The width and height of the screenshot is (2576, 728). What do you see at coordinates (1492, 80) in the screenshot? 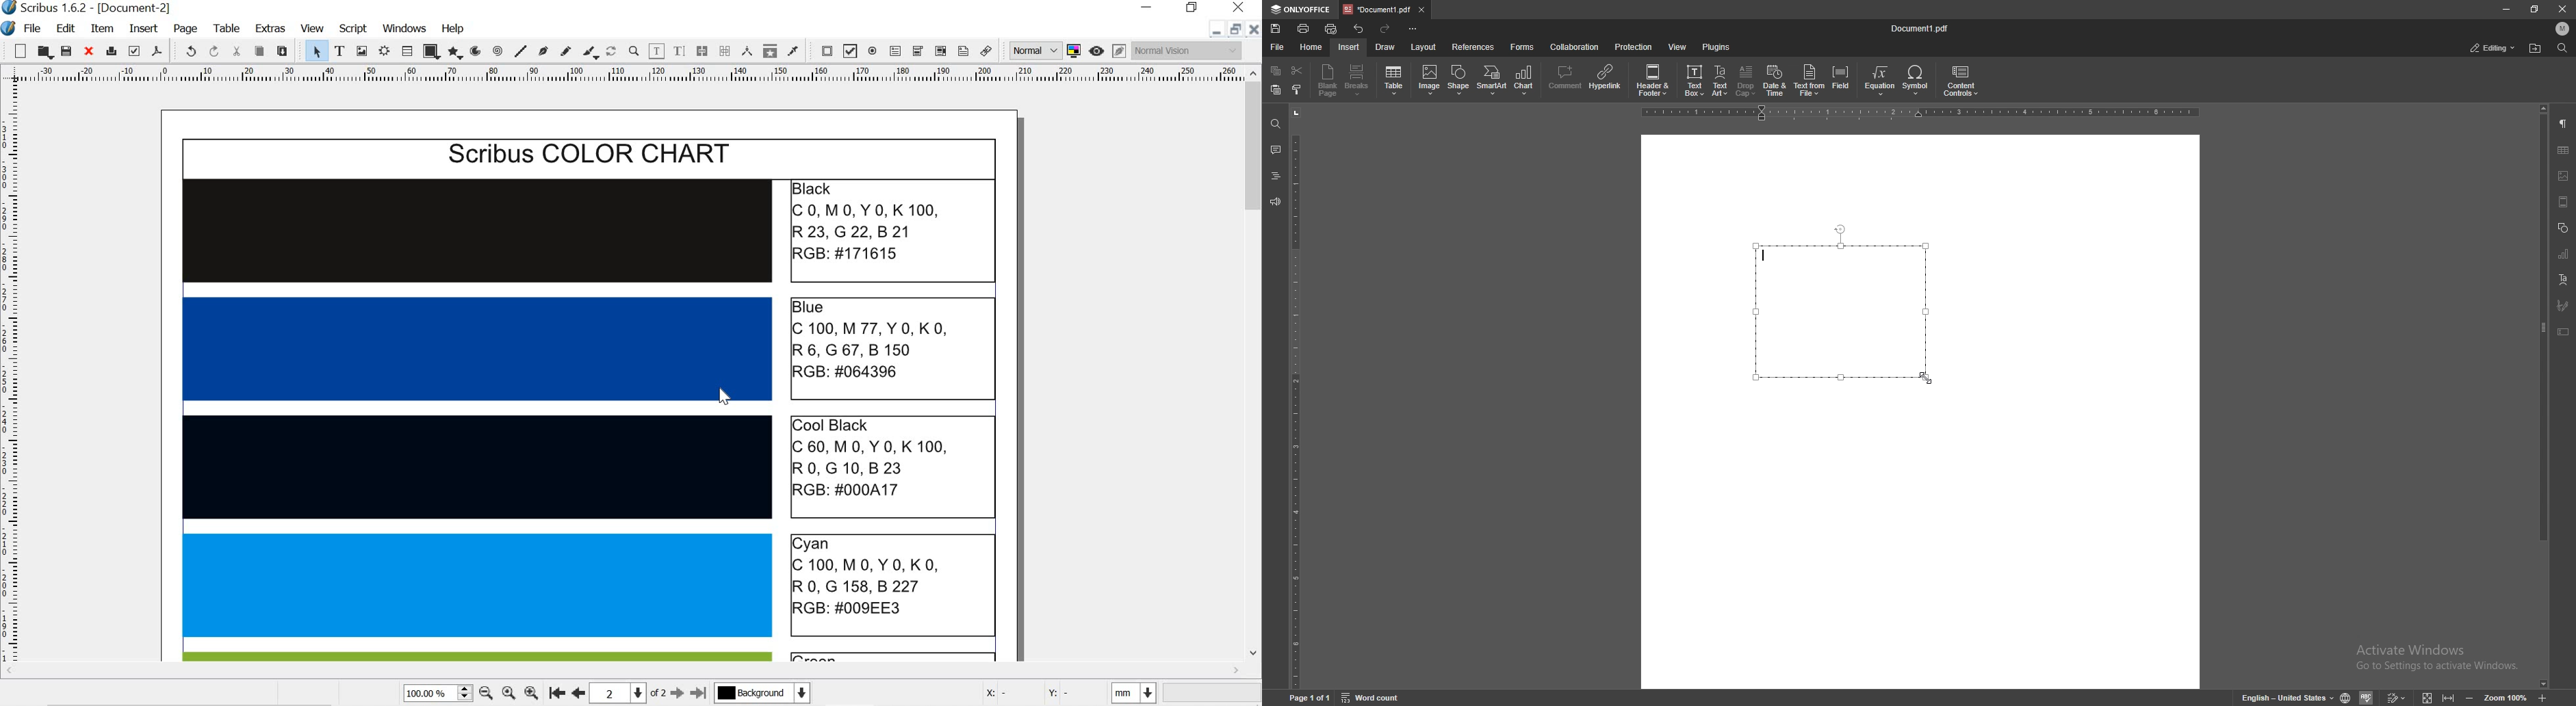
I see `smart art` at bounding box center [1492, 80].